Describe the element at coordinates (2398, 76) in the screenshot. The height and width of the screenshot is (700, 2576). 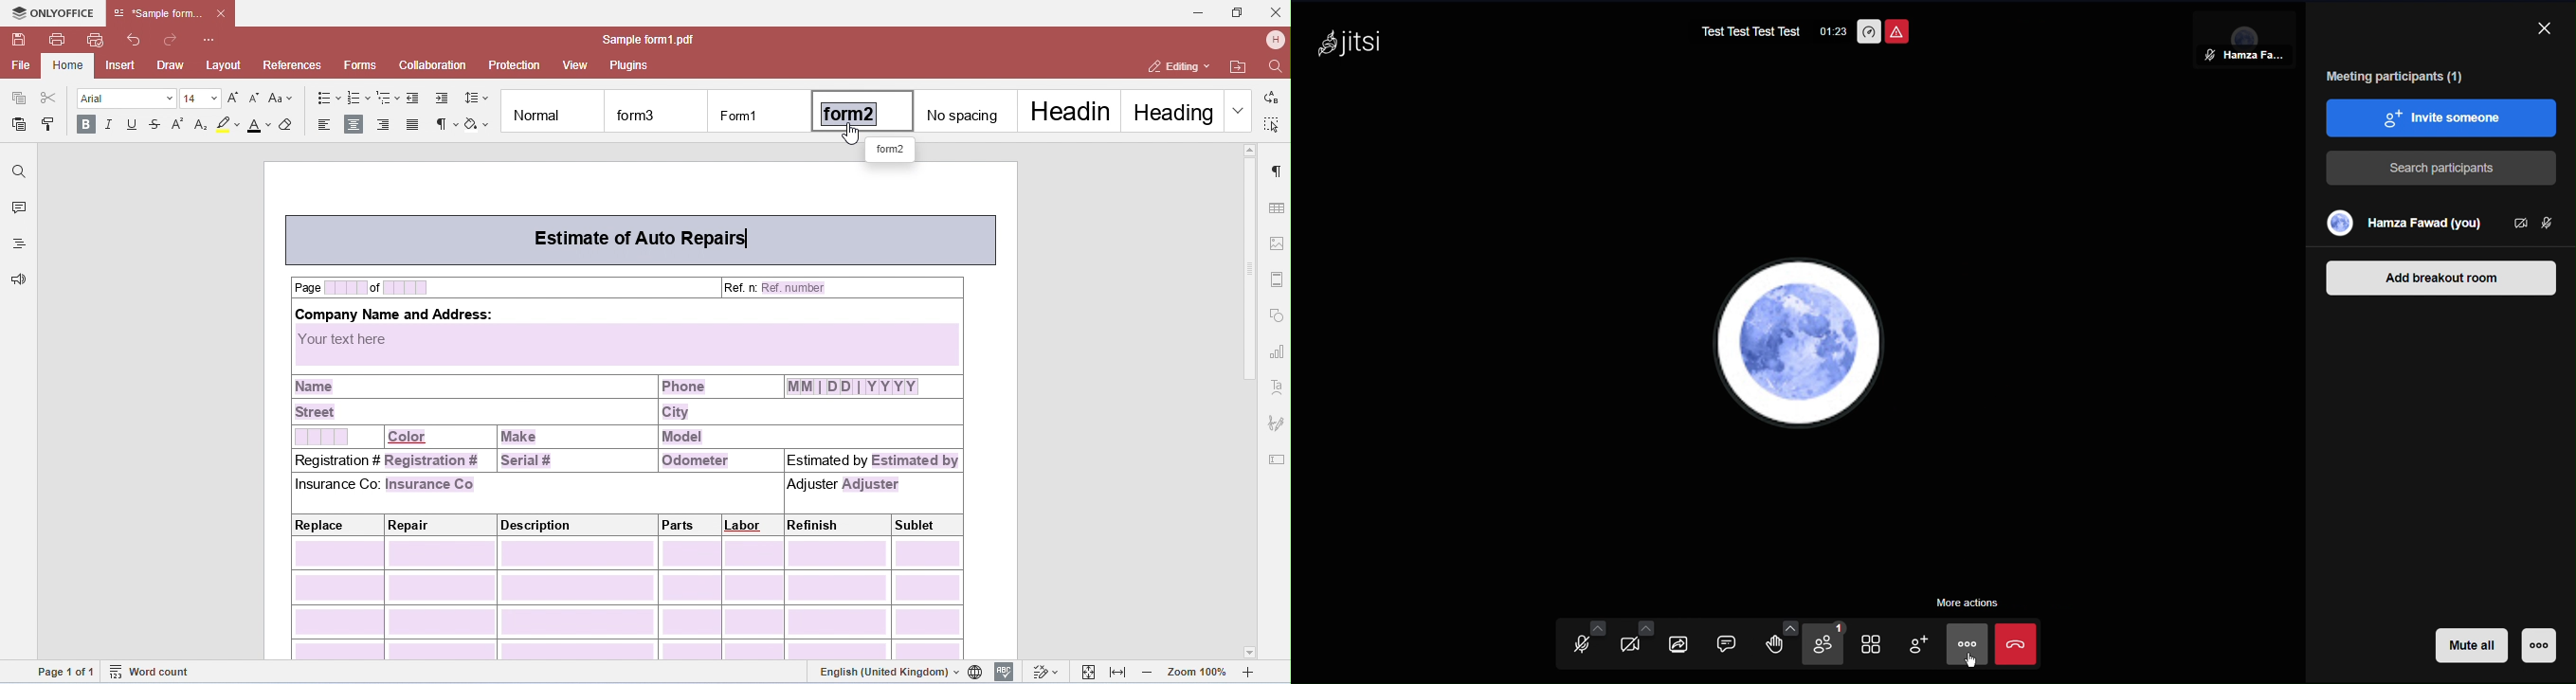
I see `Meeting Participants` at that location.